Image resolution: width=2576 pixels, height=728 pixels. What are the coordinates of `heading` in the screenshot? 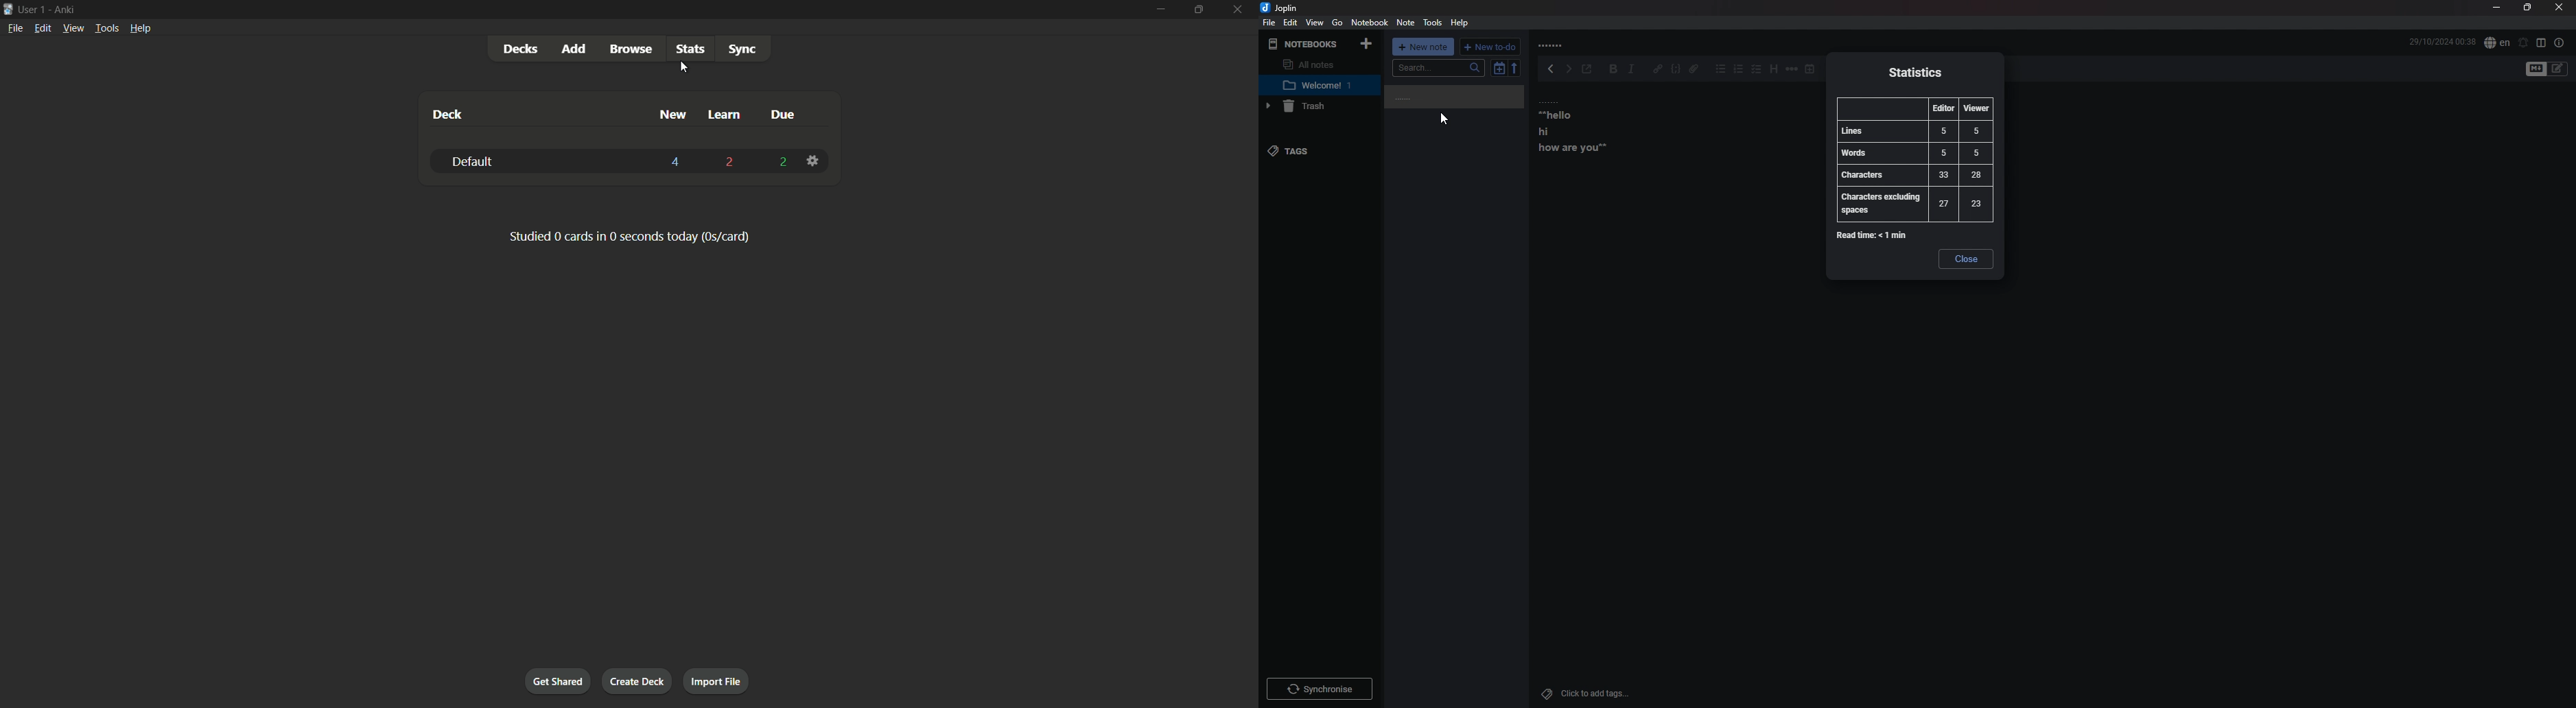 It's located at (1773, 69).